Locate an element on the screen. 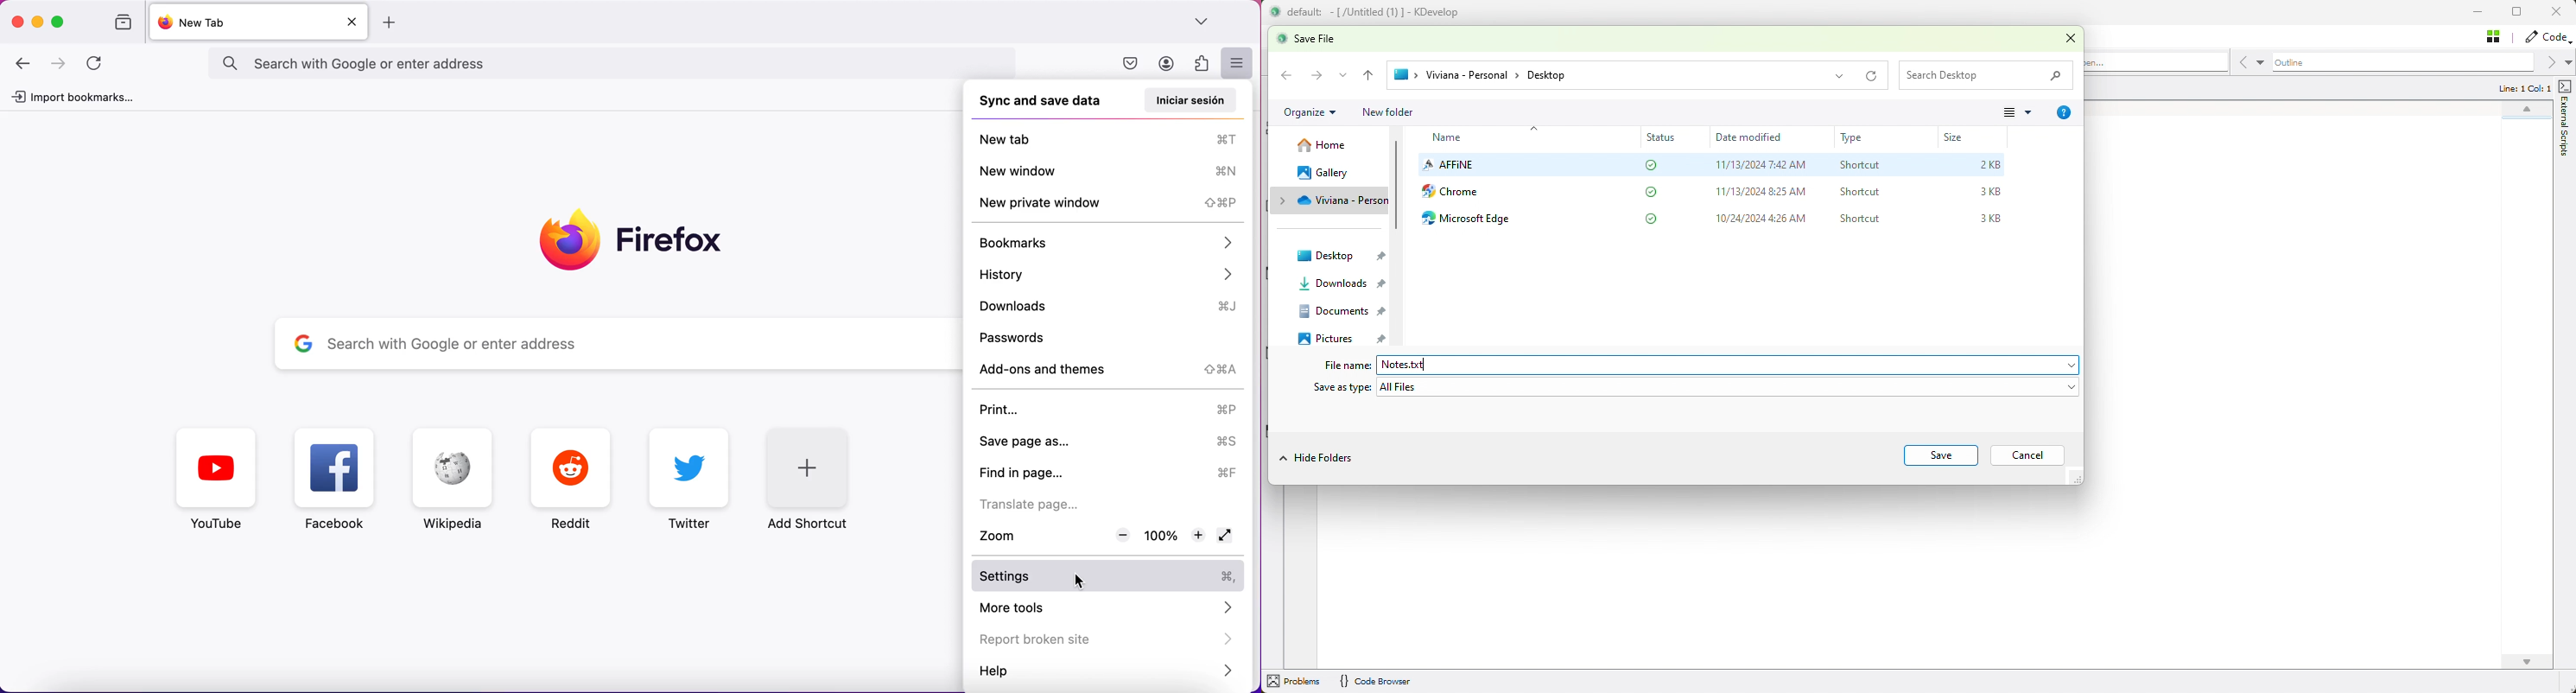 The width and height of the screenshot is (2576, 700). account is located at coordinates (1164, 64).